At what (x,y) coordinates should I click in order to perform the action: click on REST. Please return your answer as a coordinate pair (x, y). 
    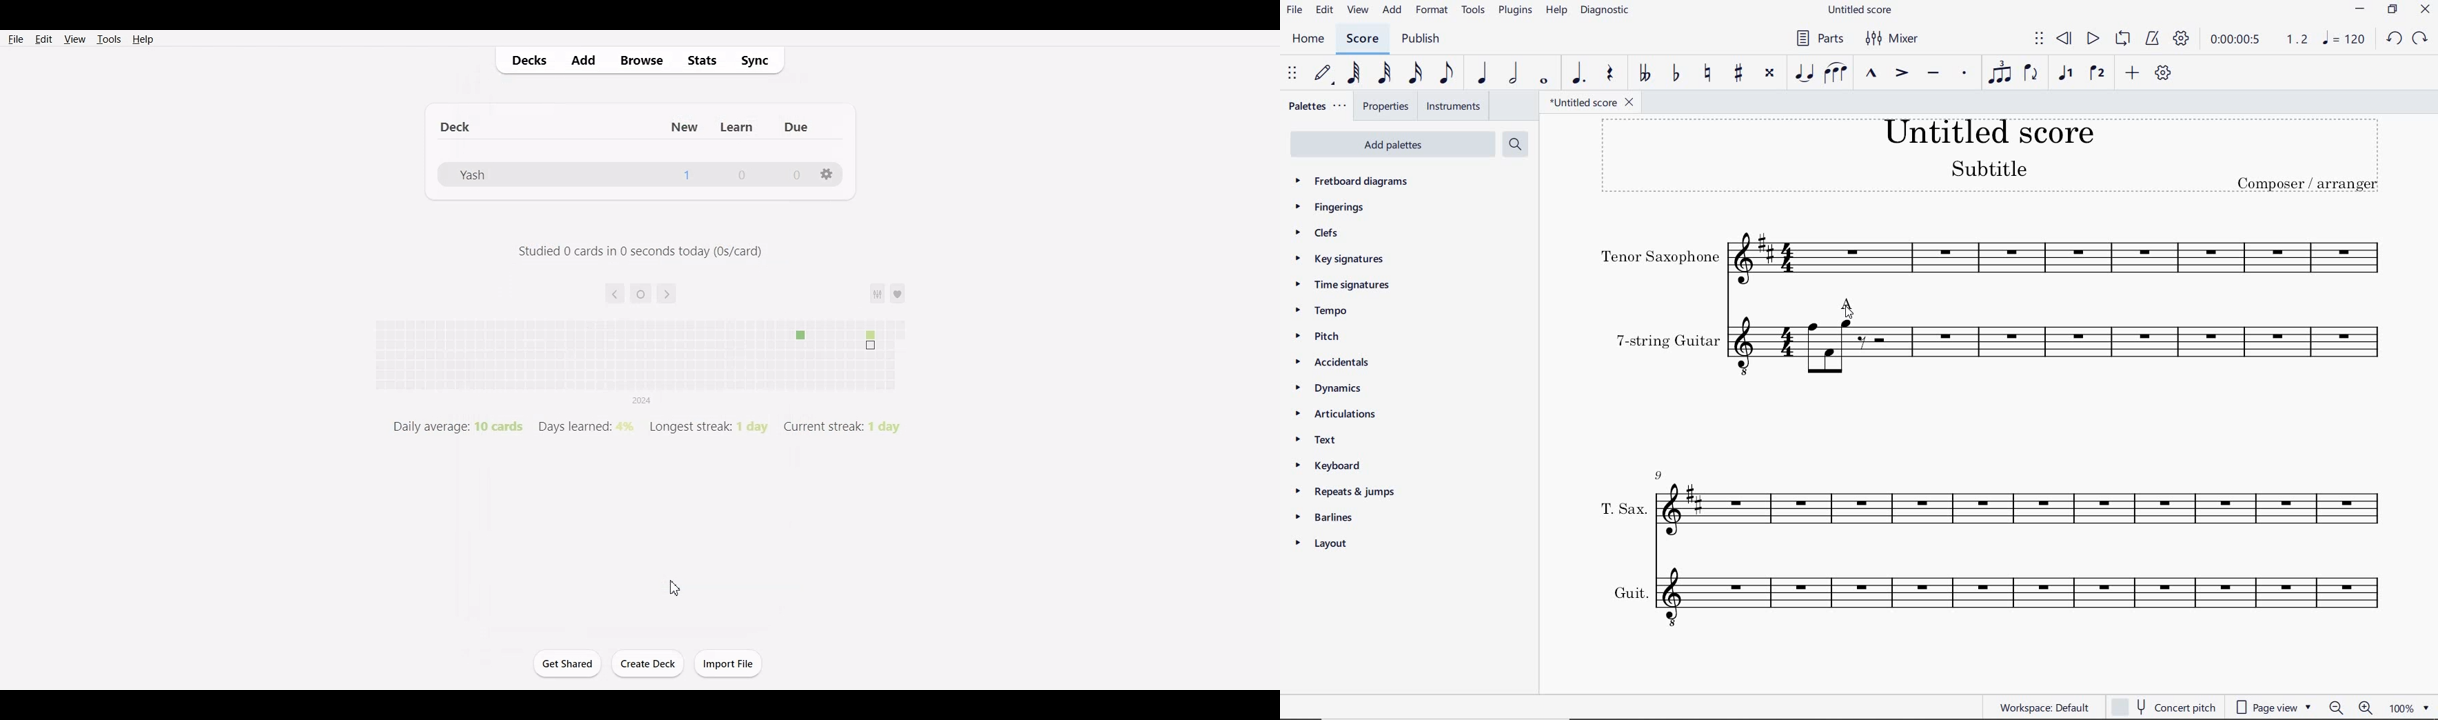
    Looking at the image, I should click on (1613, 73).